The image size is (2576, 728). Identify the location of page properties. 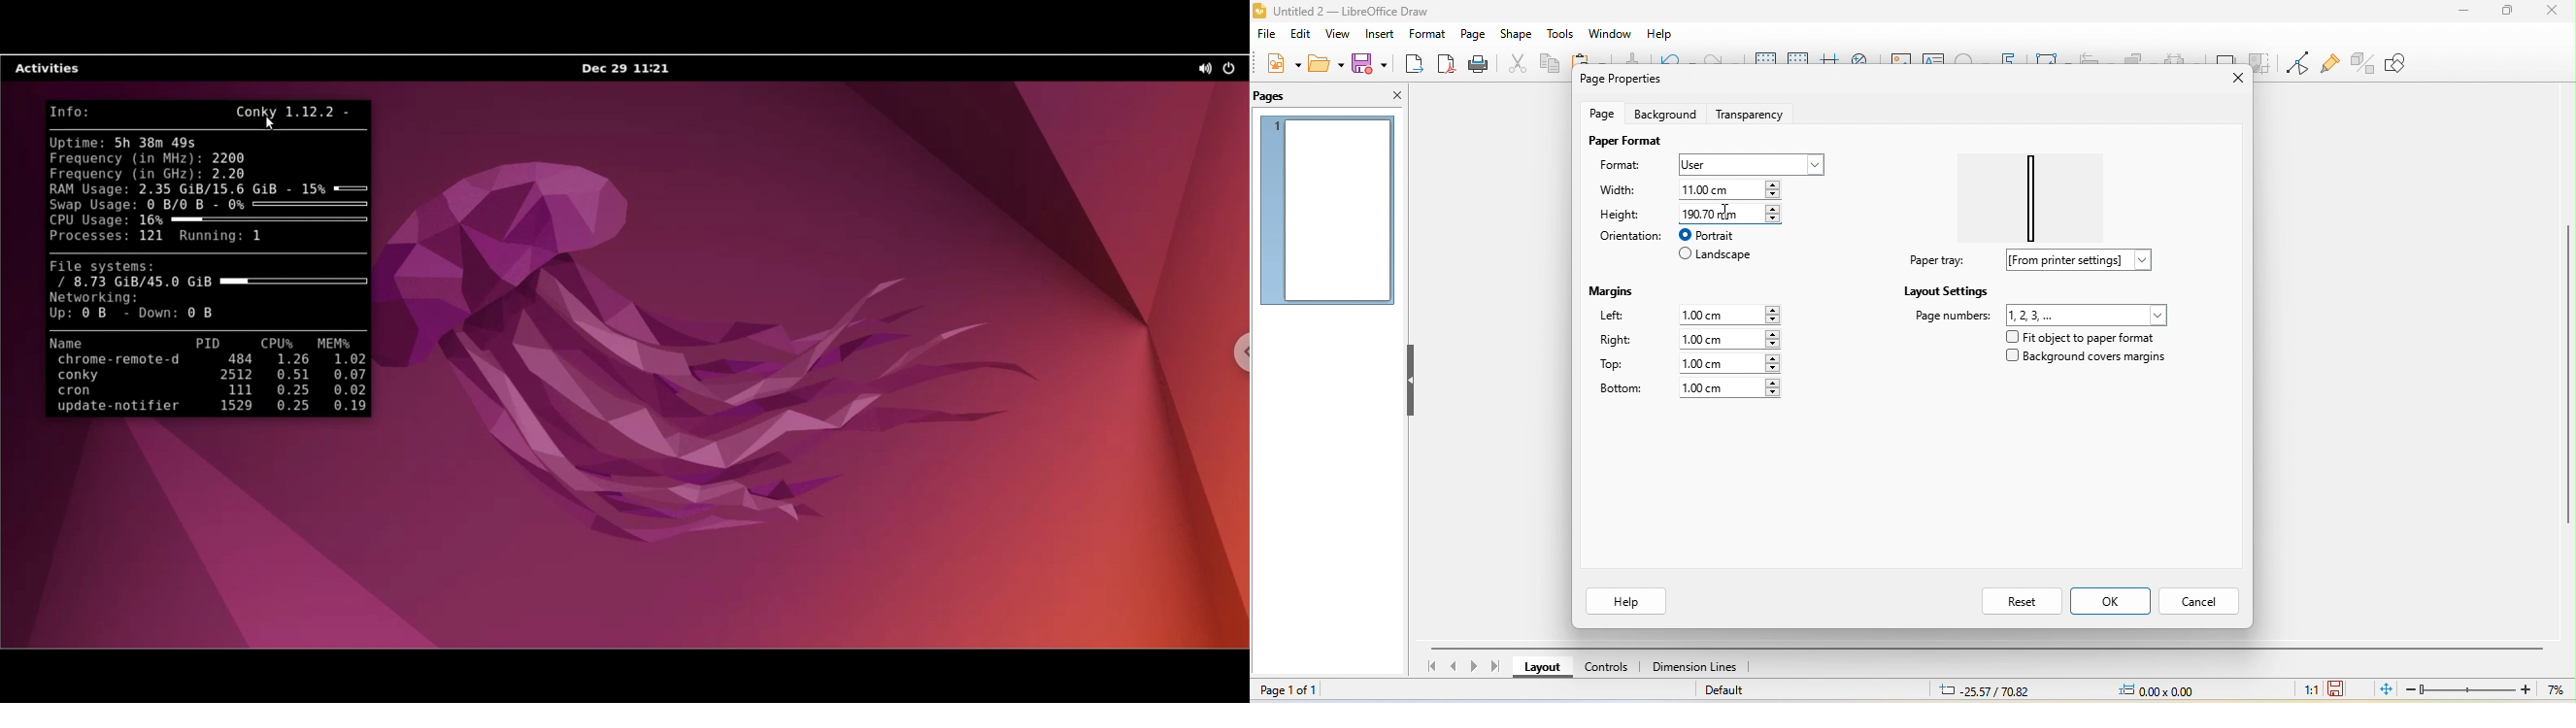
(1626, 81).